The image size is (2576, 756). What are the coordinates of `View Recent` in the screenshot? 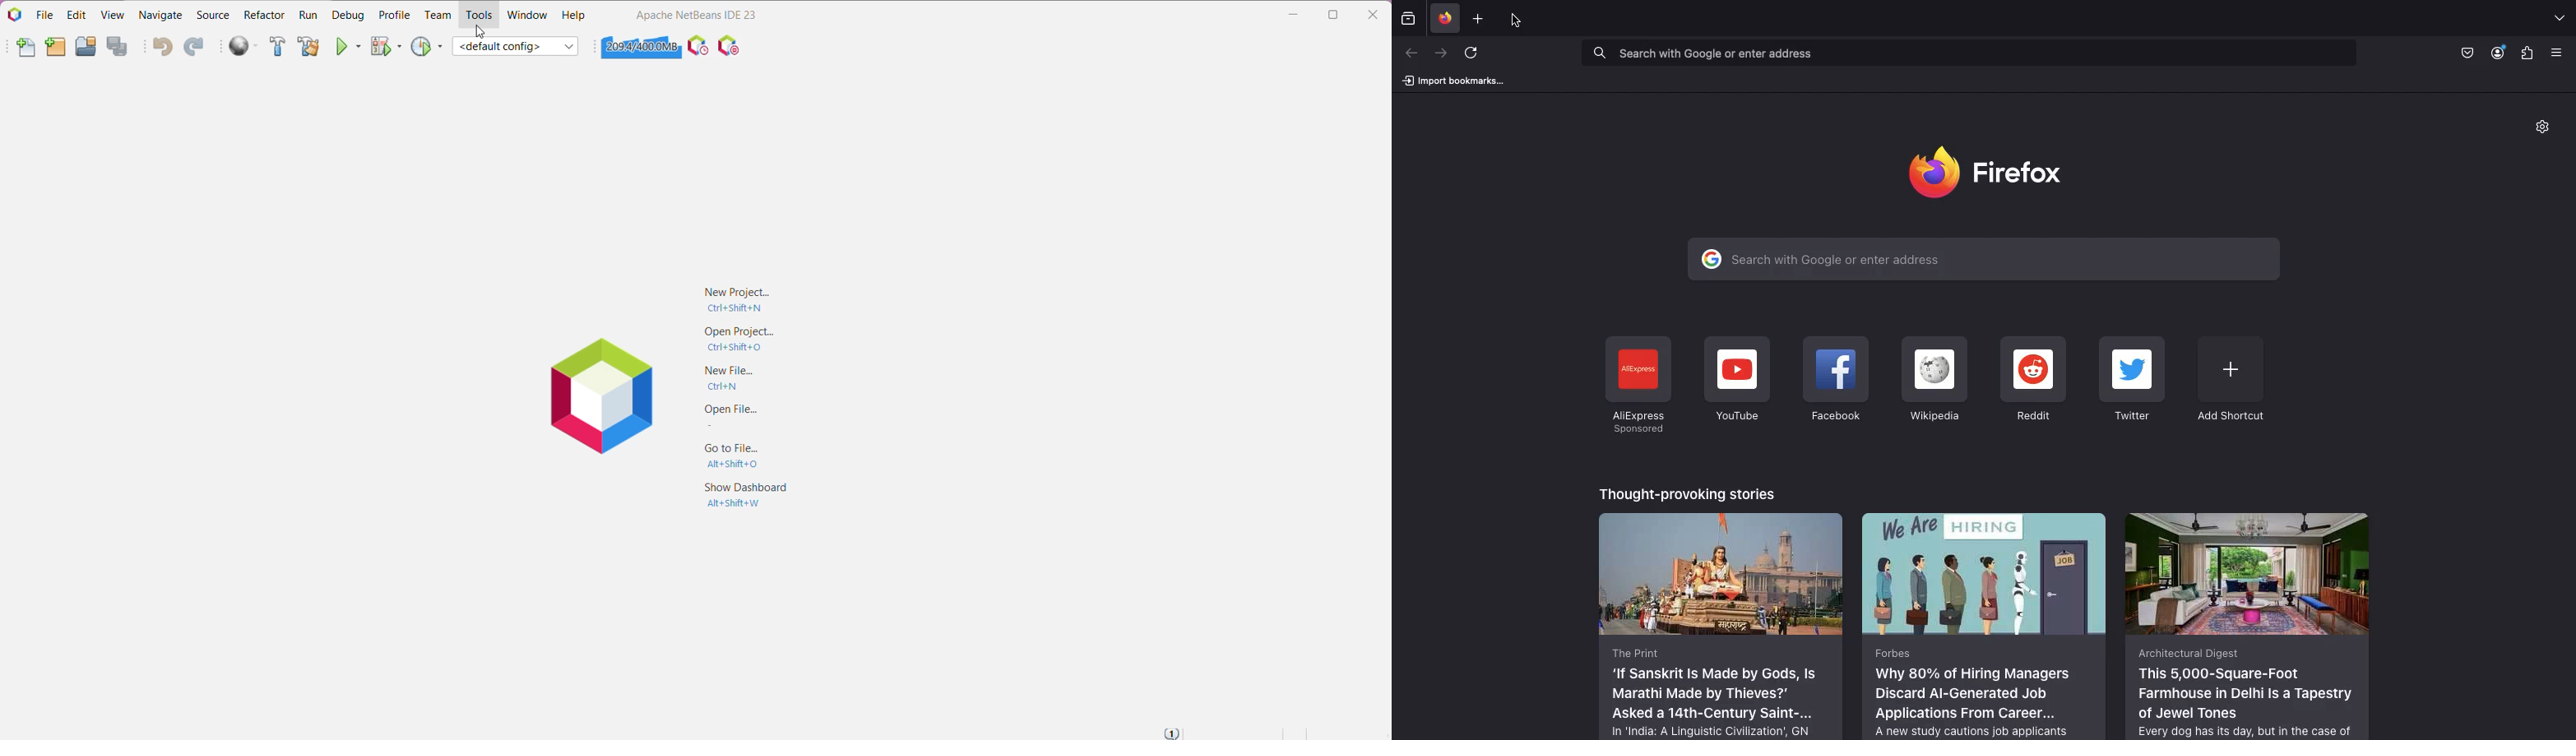 It's located at (1408, 17).